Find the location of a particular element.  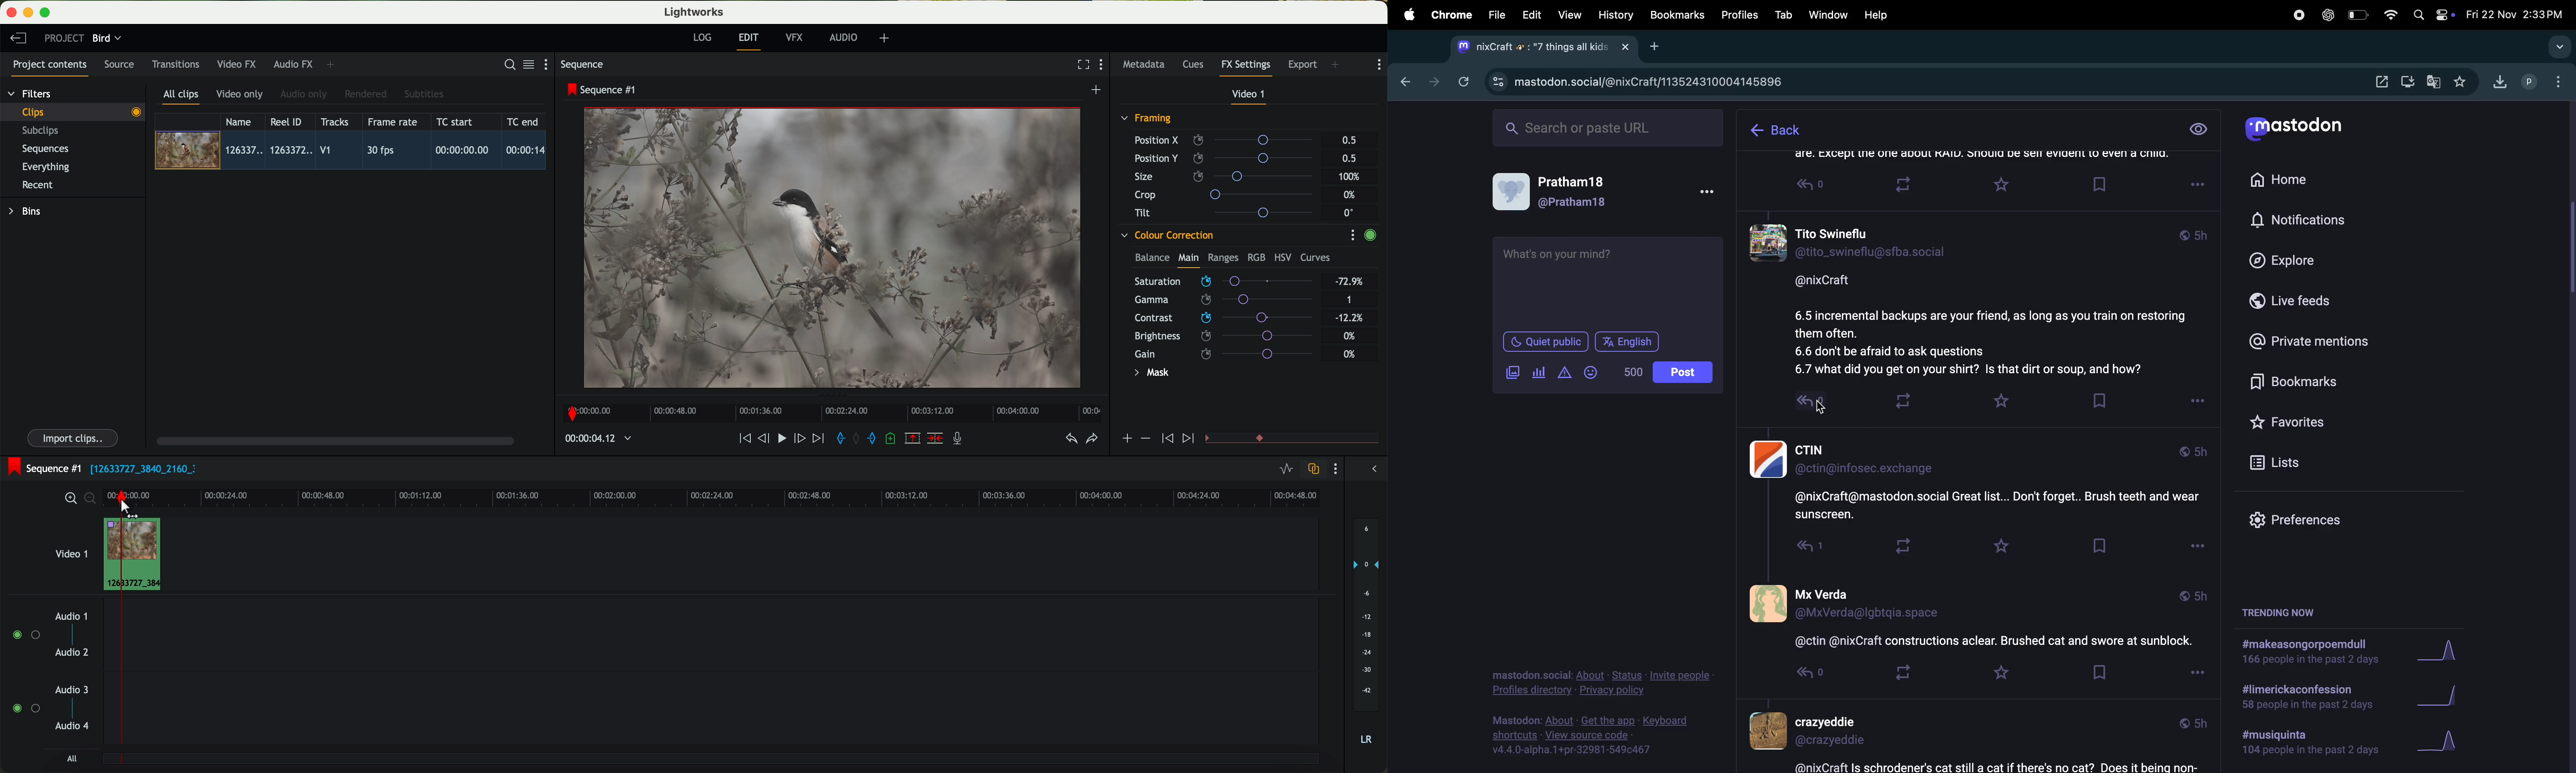

bookmark is located at coordinates (1677, 15).